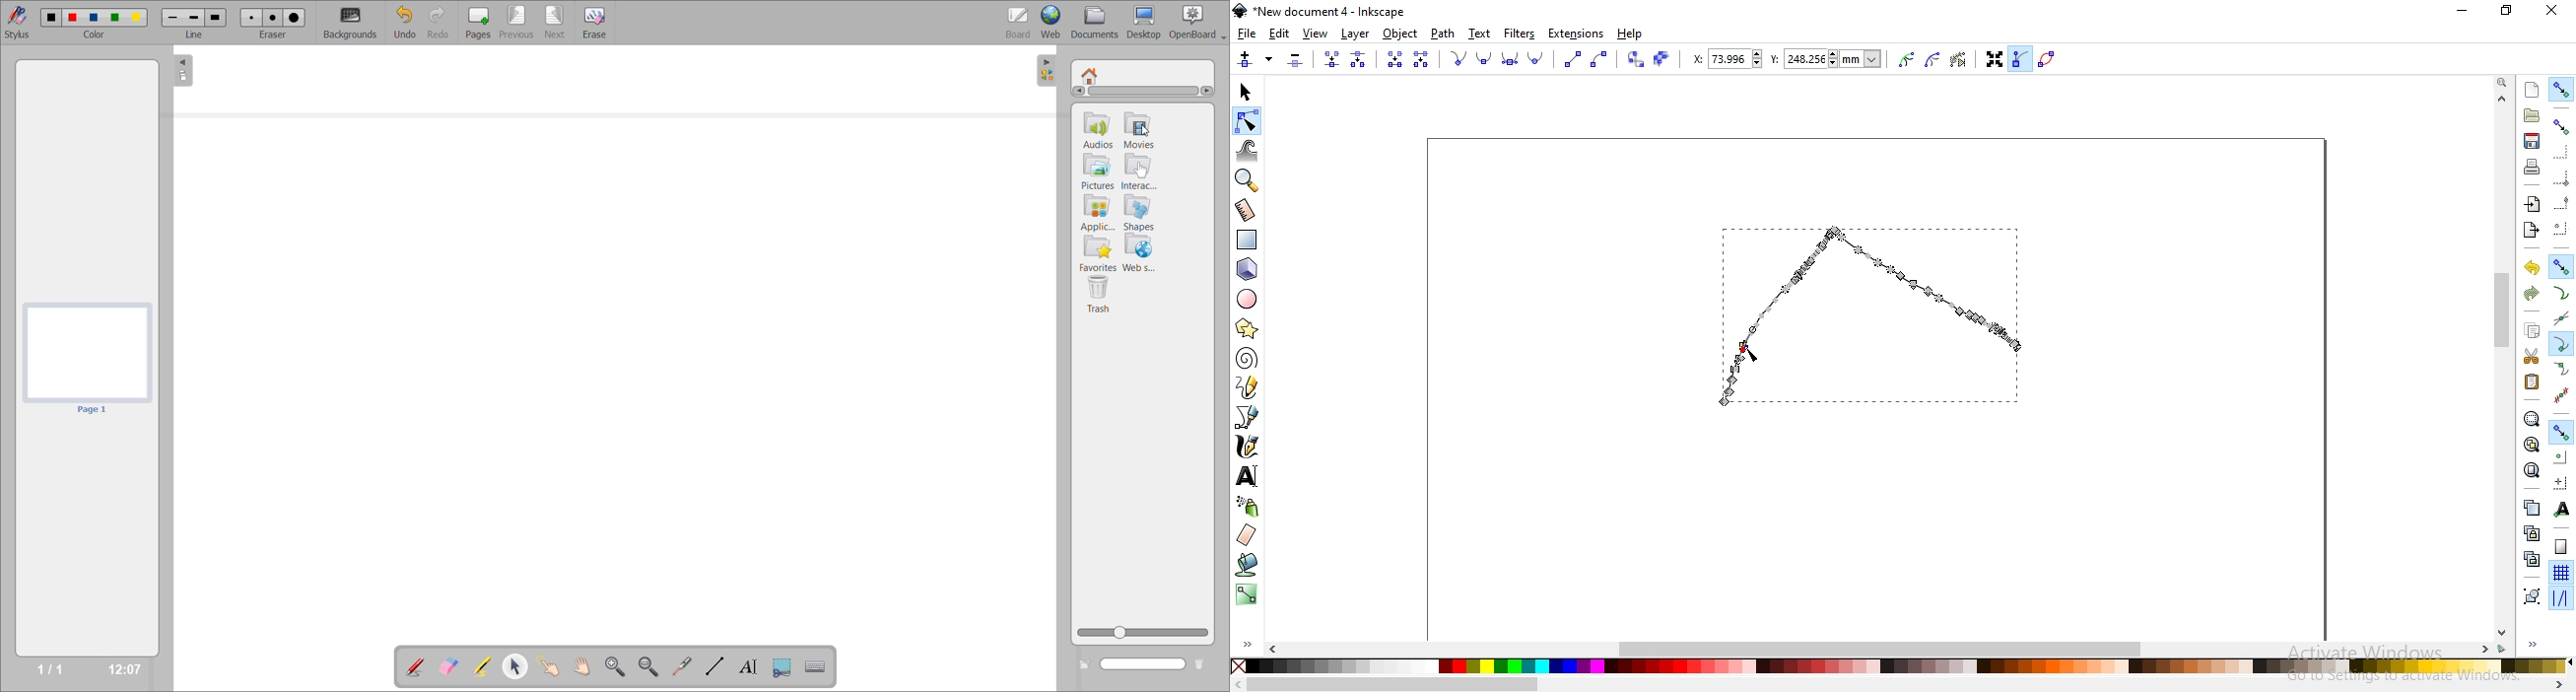  What do you see at coordinates (1245, 180) in the screenshot?
I see `zoom in or out` at bounding box center [1245, 180].